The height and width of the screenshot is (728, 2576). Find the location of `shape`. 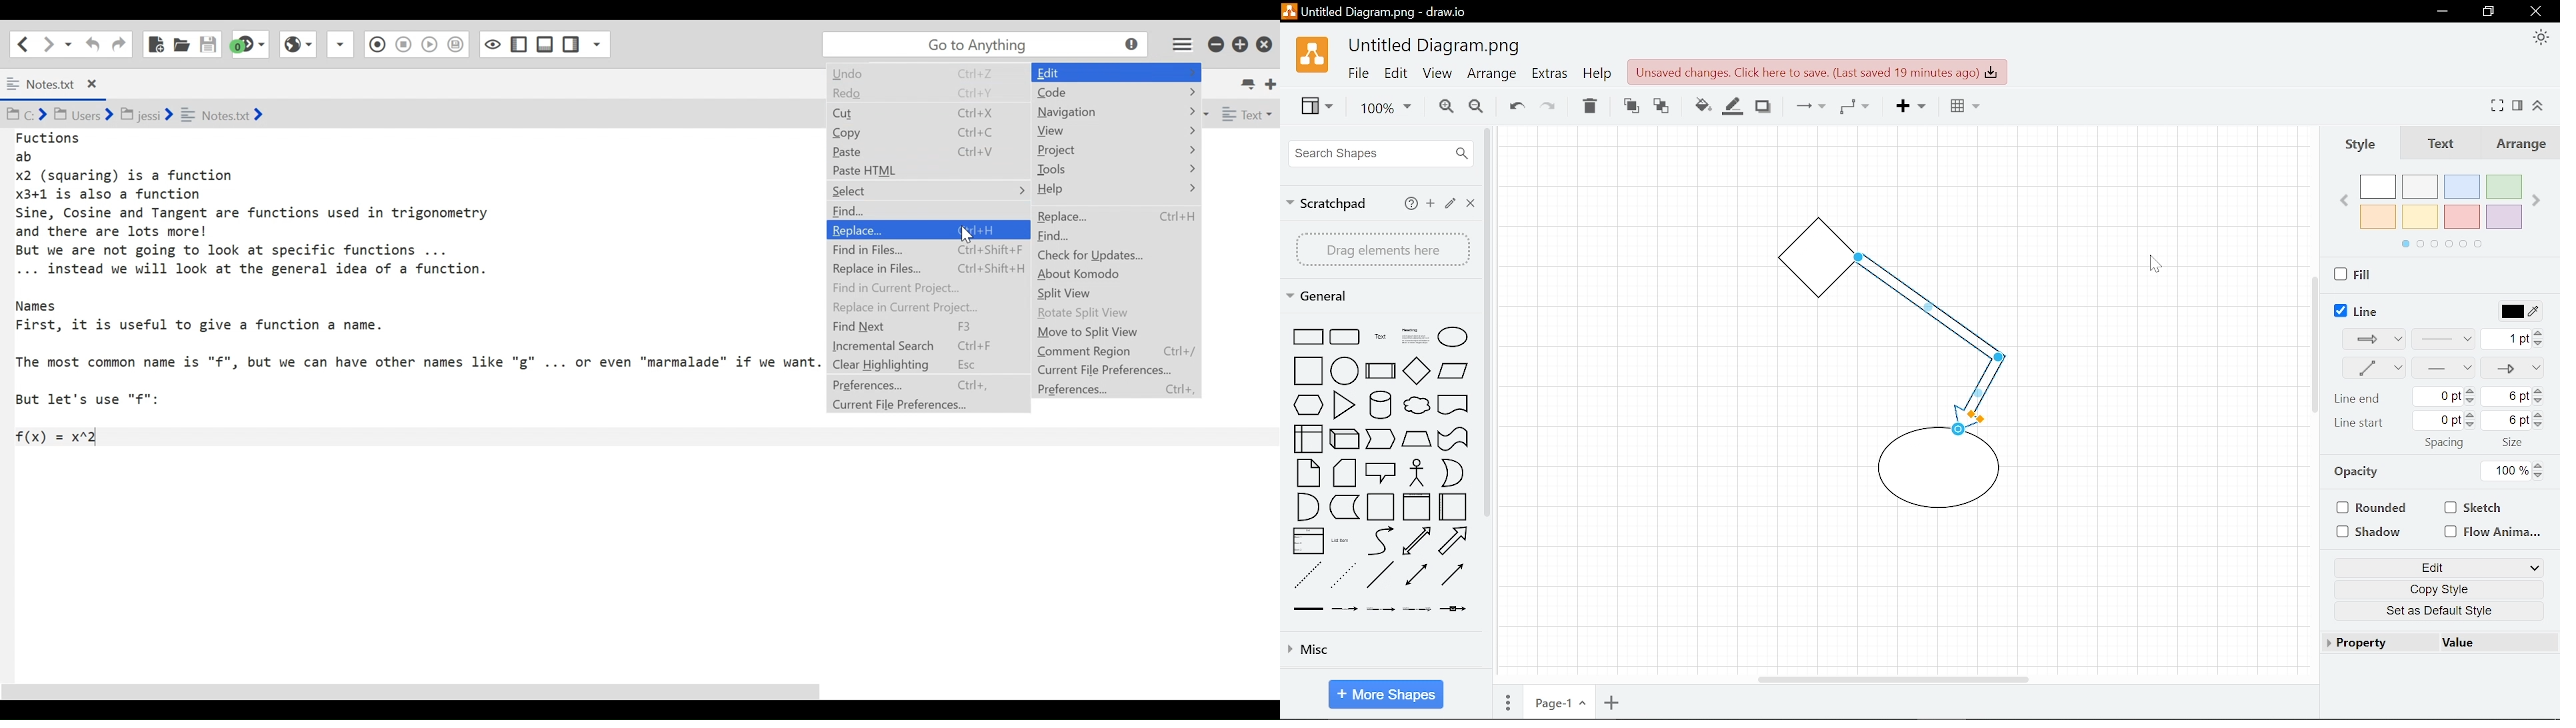

shape is located at coordinates (1344, 405).